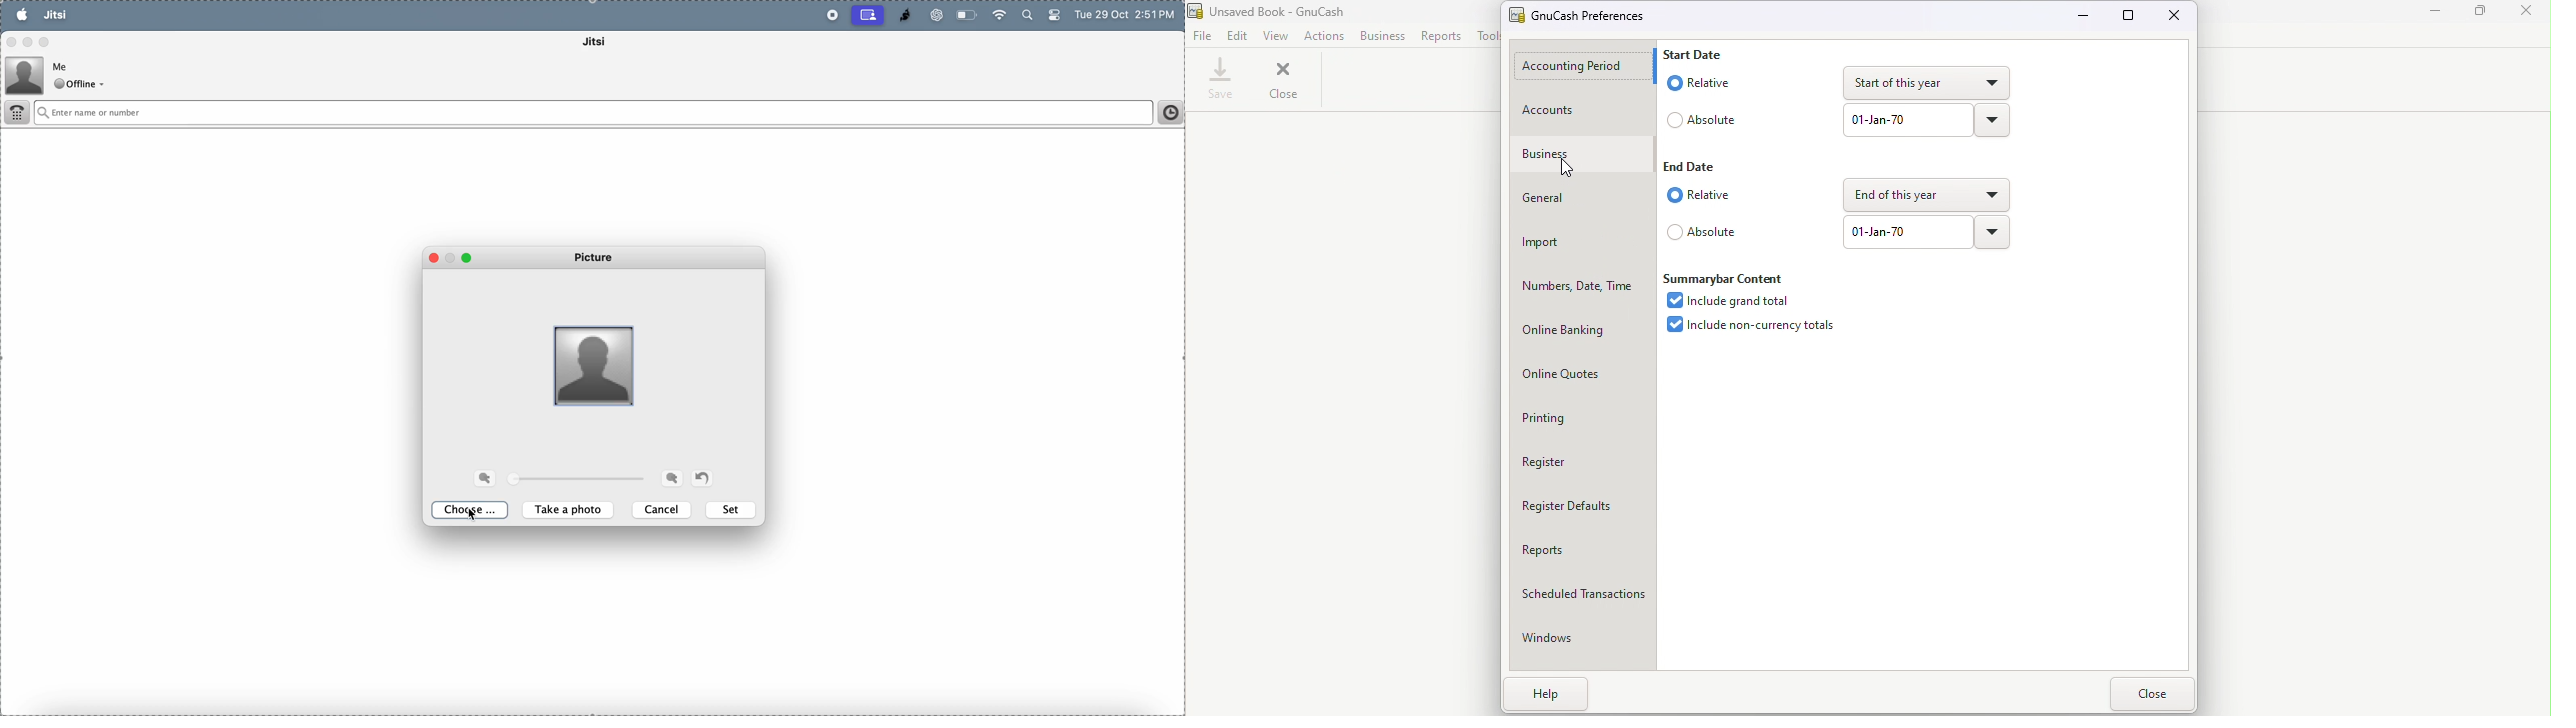 The width and height of the screenshot is (2576, 728). Describe the element at coordinates (1586, 463) in the screenshot. I see `Register` at that location.